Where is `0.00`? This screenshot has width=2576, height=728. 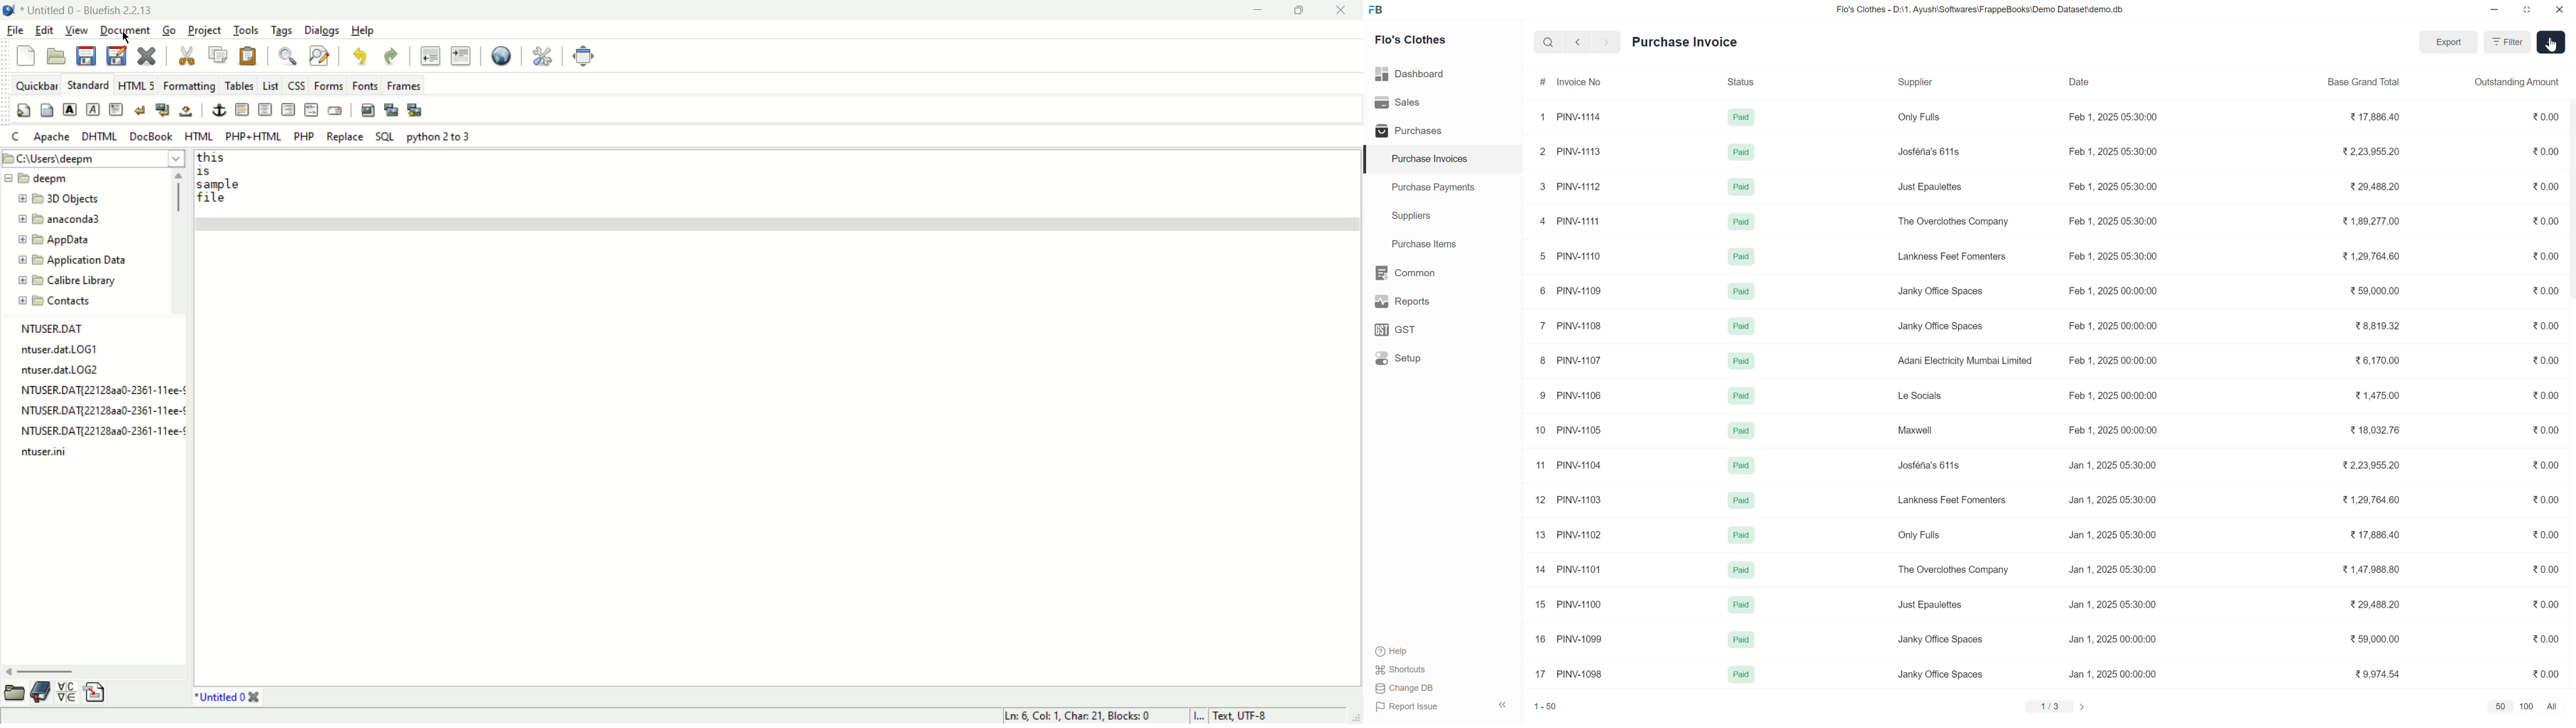
0.00 is located at coordinates (2546, 360).